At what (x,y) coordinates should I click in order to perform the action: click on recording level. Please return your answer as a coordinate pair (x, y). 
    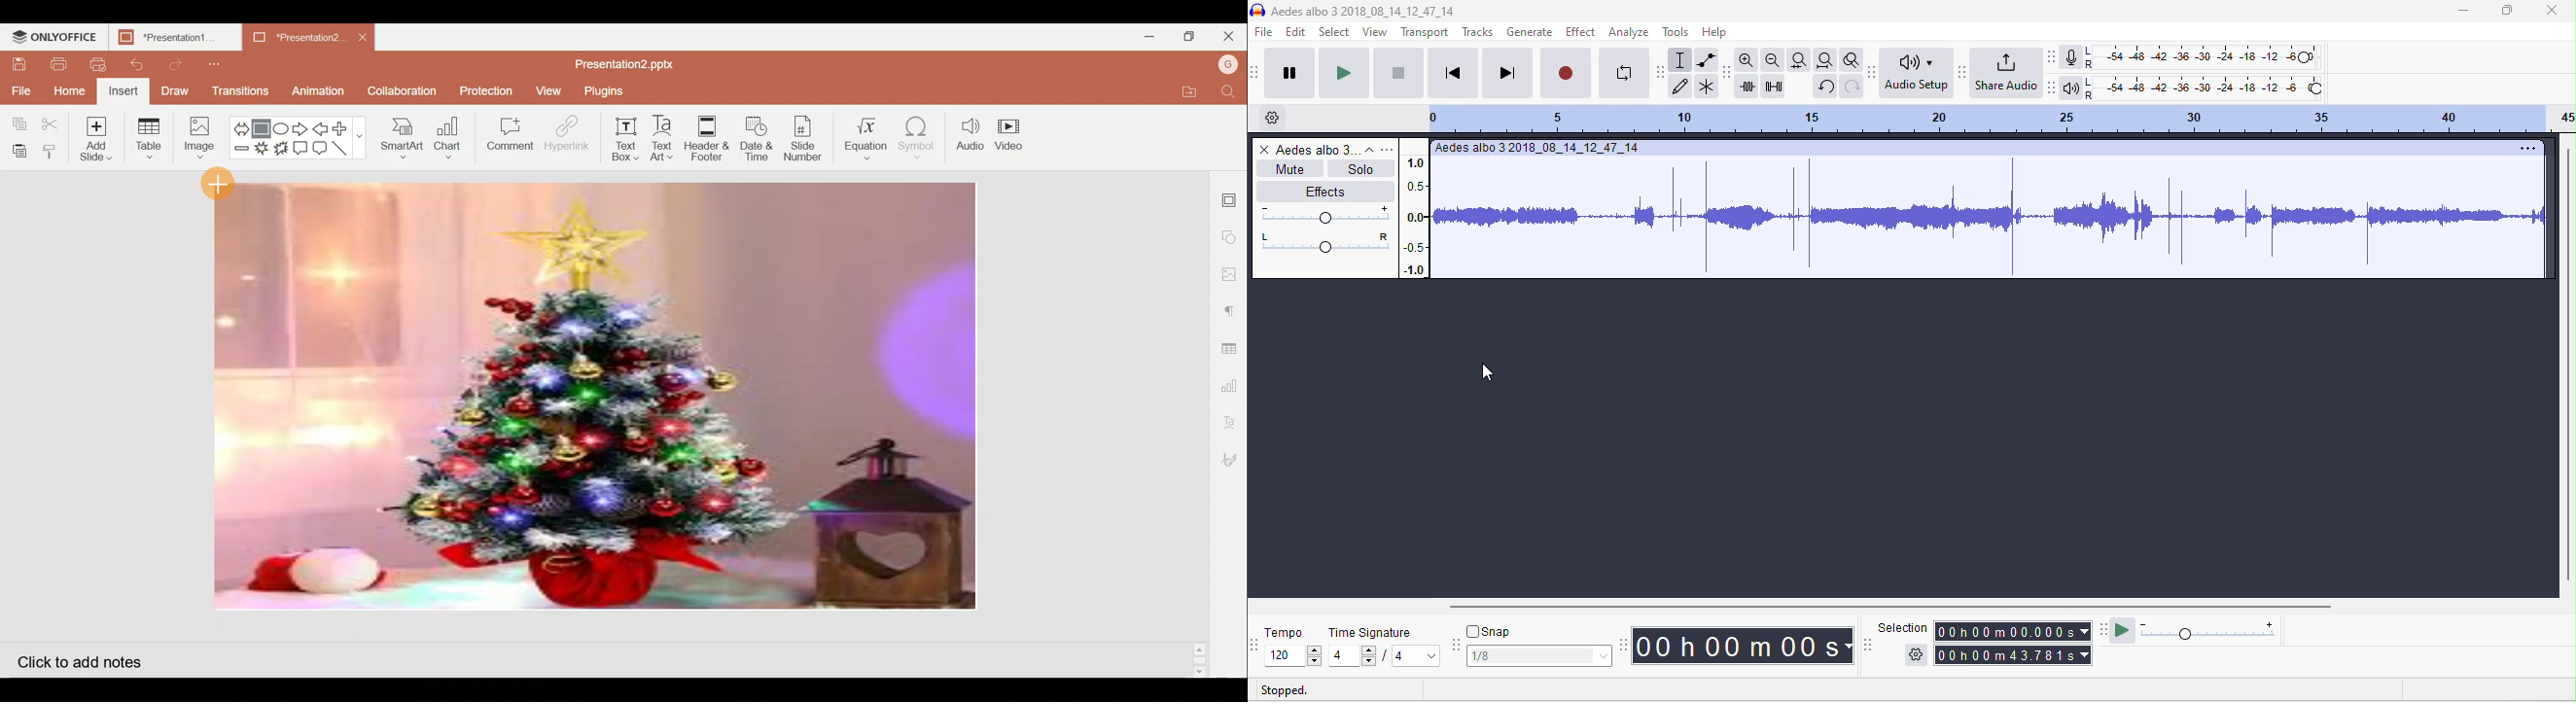
    Looking at the image, I should click on (2211, 58).